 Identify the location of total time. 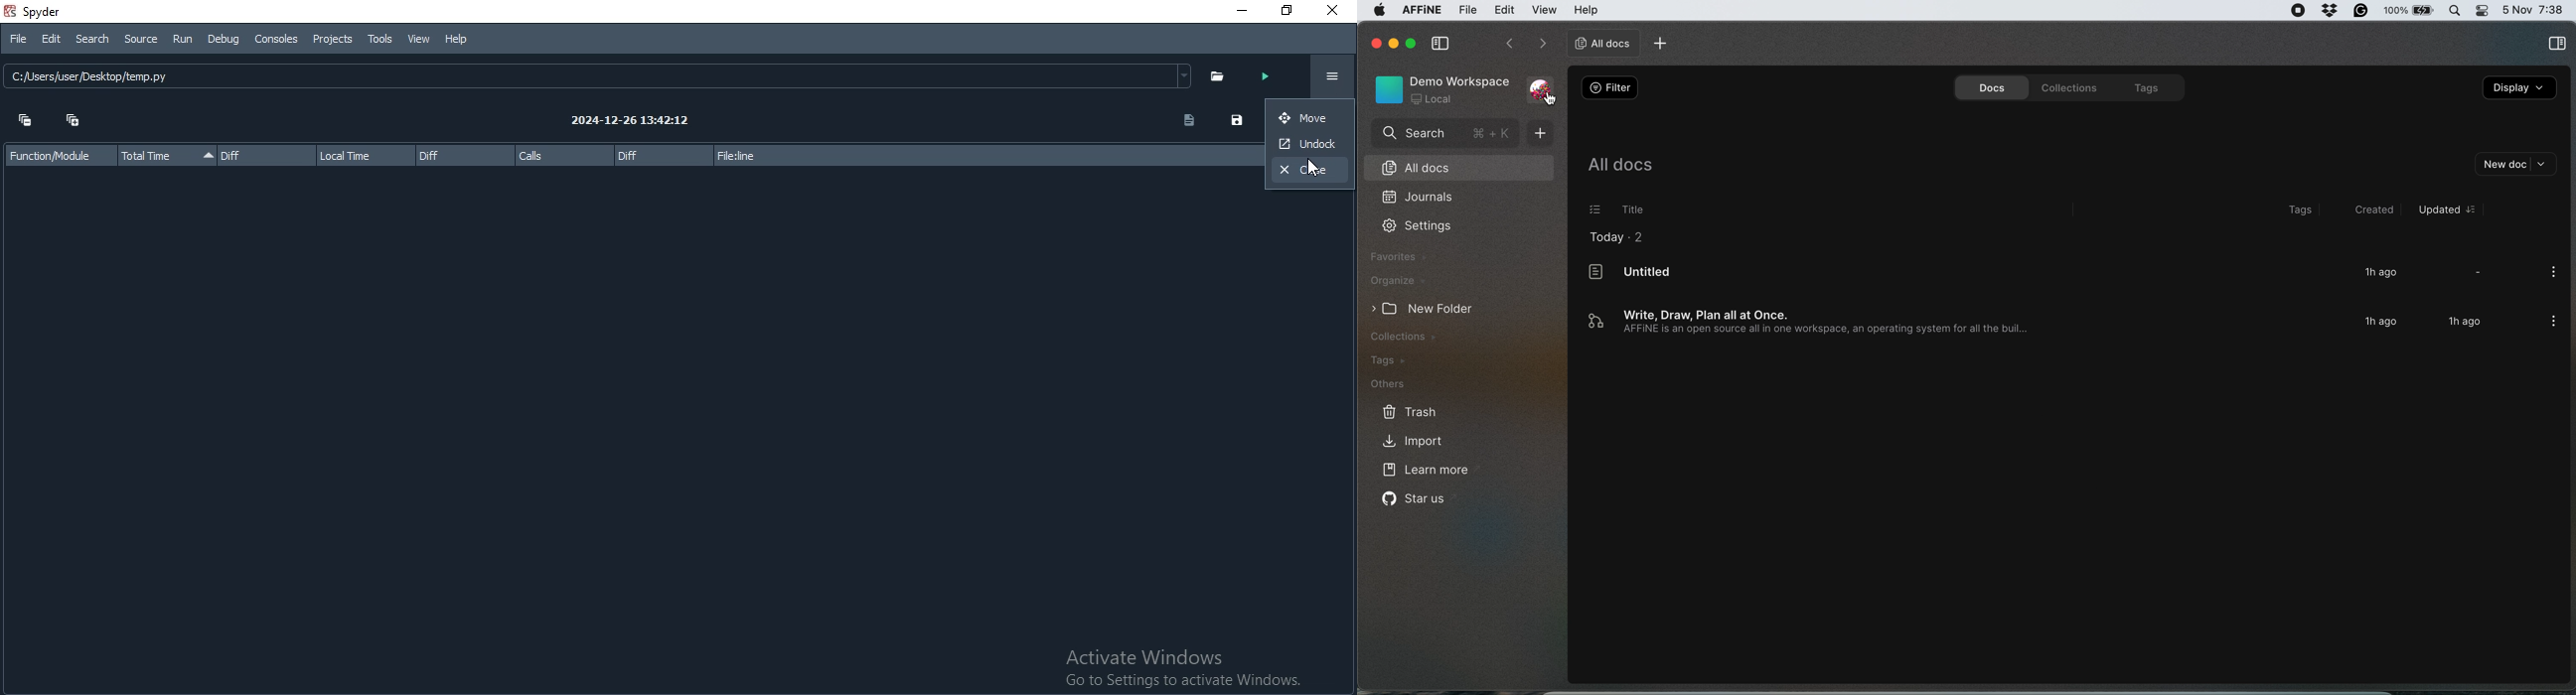
(163, 154).